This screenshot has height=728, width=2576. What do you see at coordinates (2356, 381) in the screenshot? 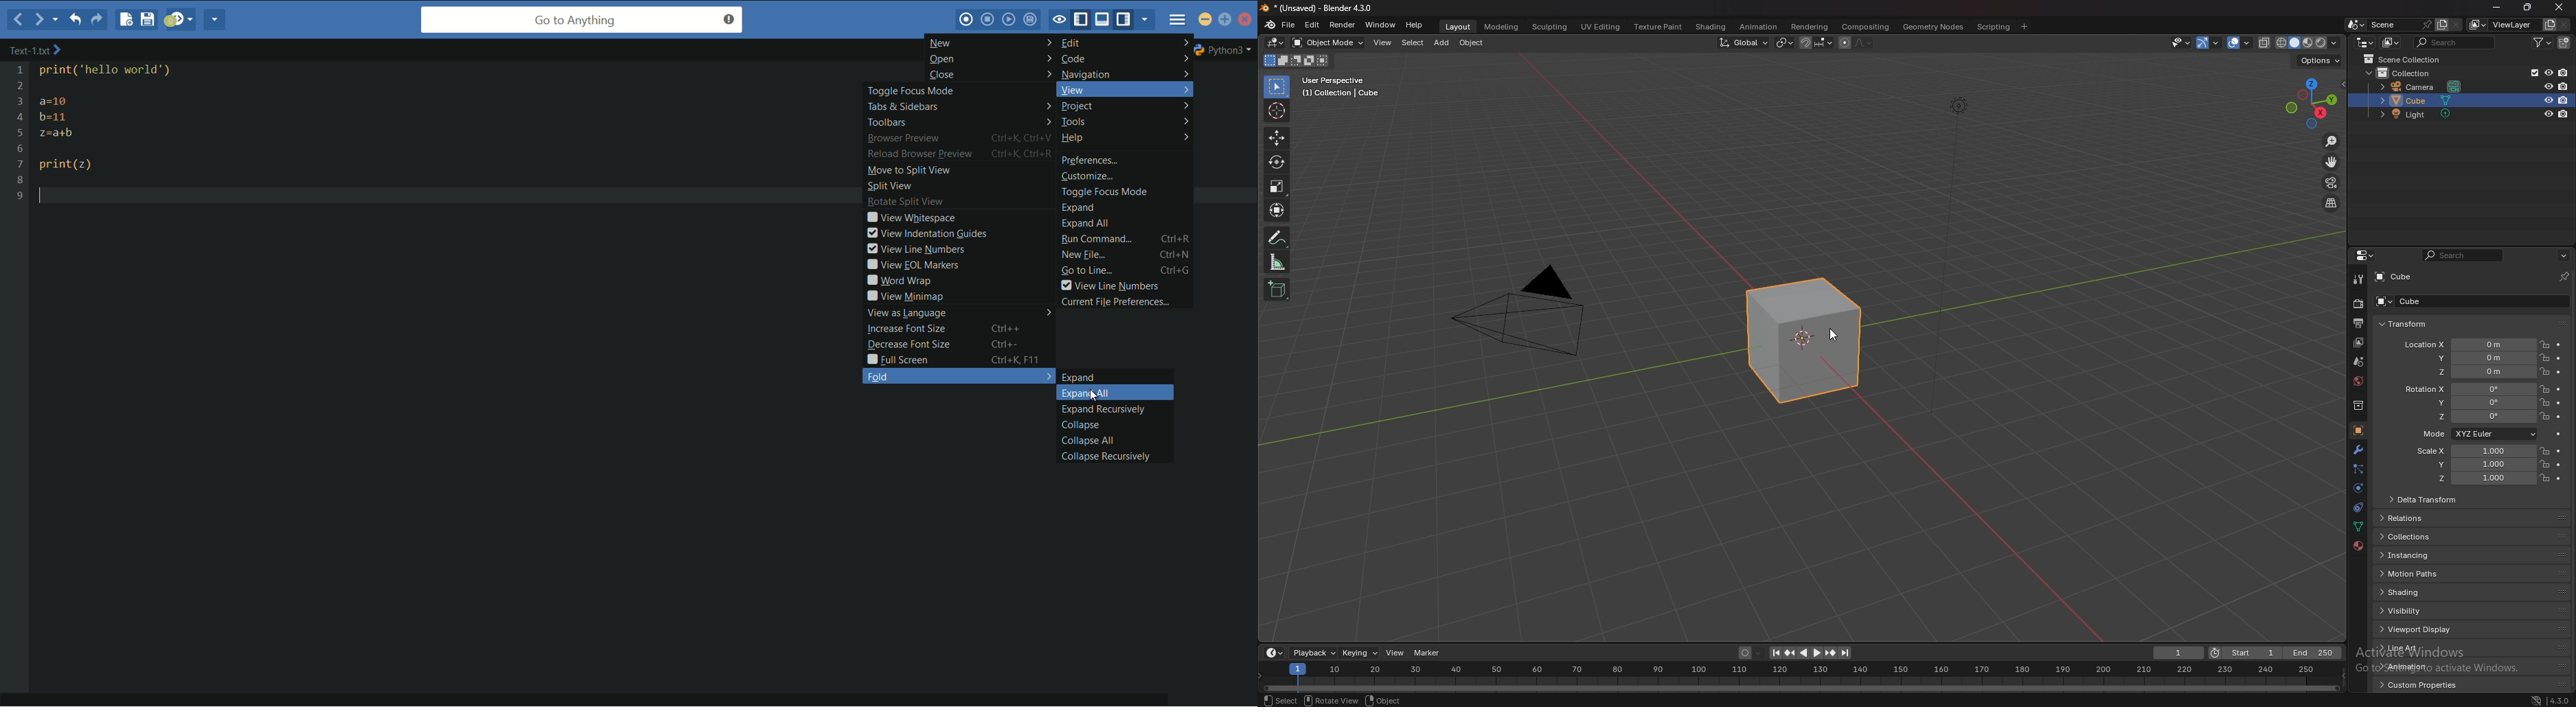
I see `world` at bounding box center [2356, 381].